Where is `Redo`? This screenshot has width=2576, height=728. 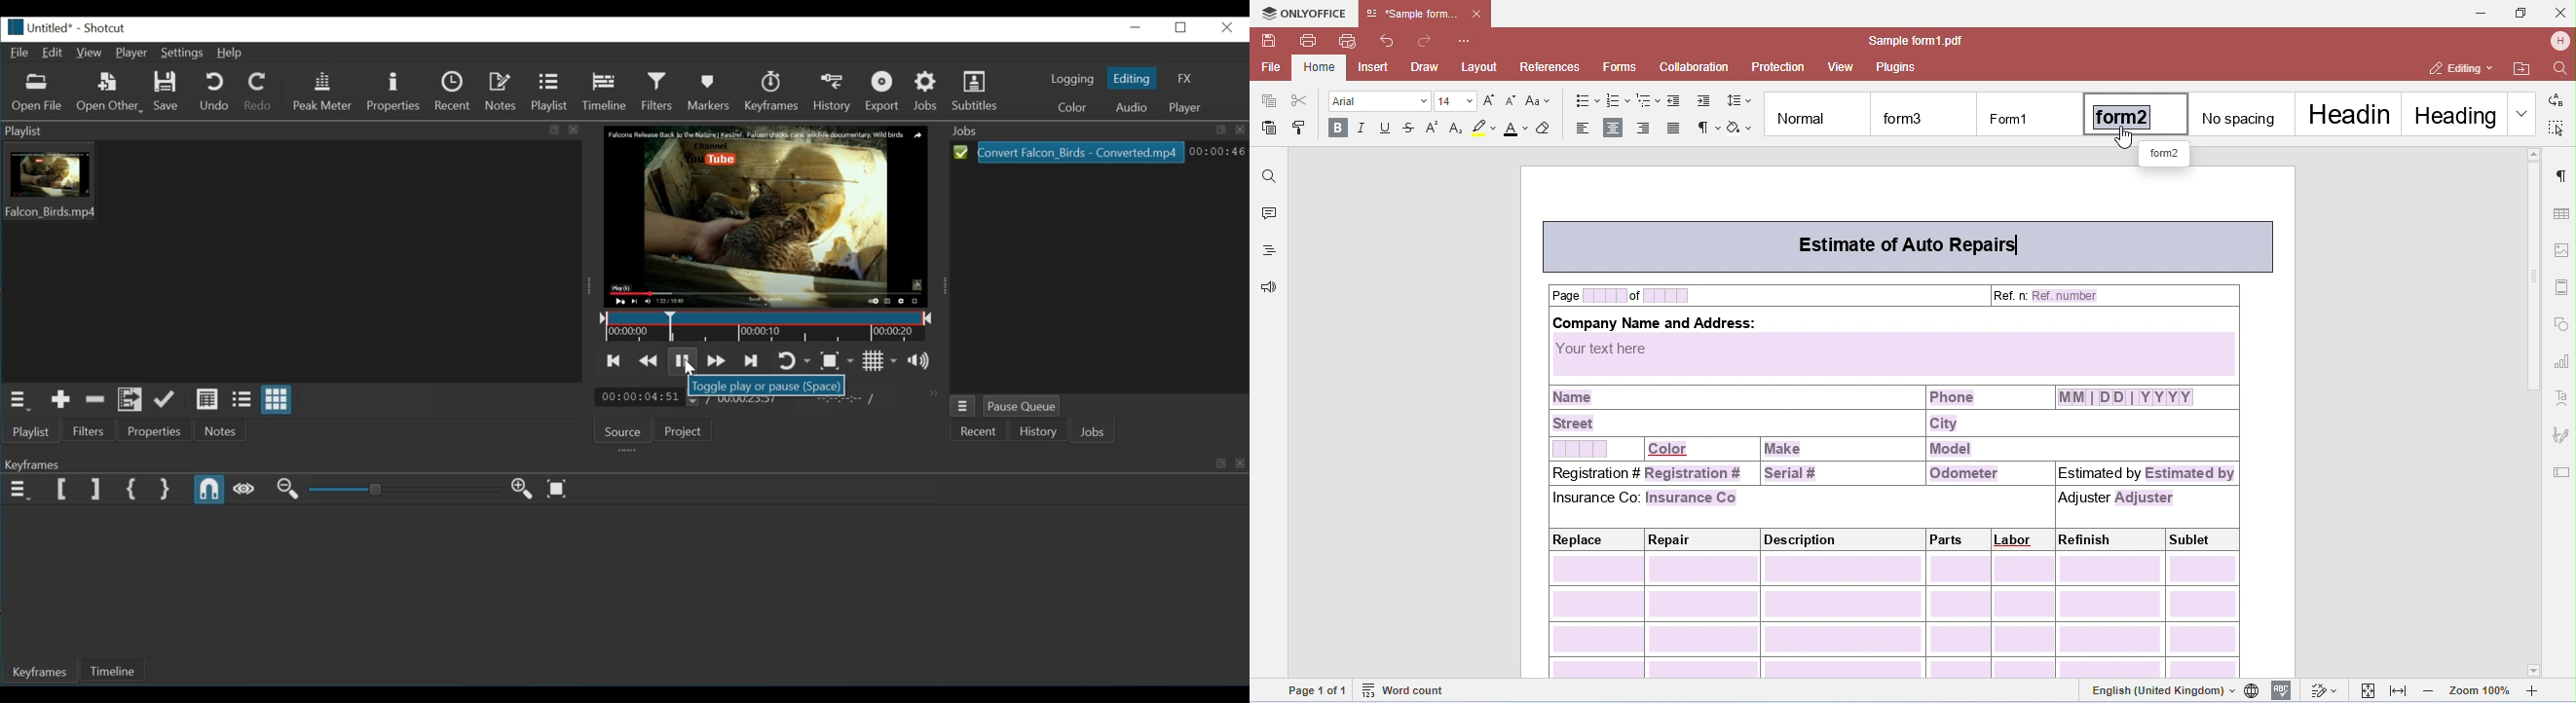
Redo is located at coordinates (258, 90).